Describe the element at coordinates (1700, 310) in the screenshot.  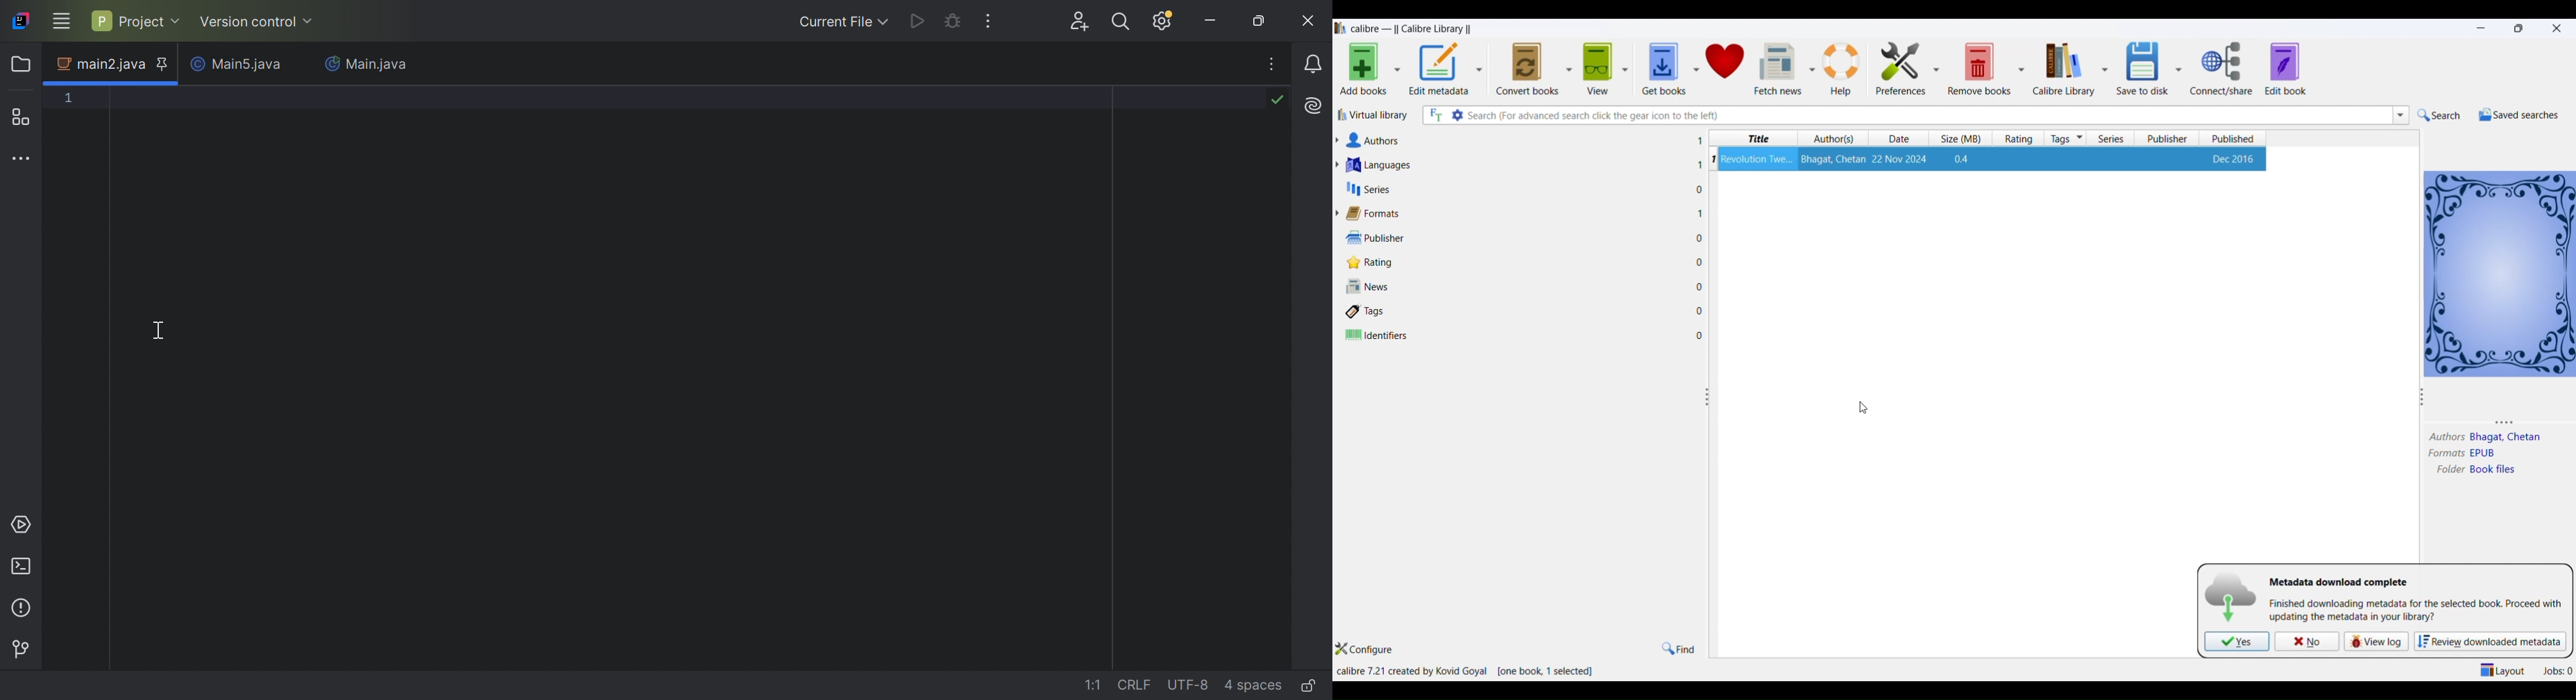
I see `0` at that location.